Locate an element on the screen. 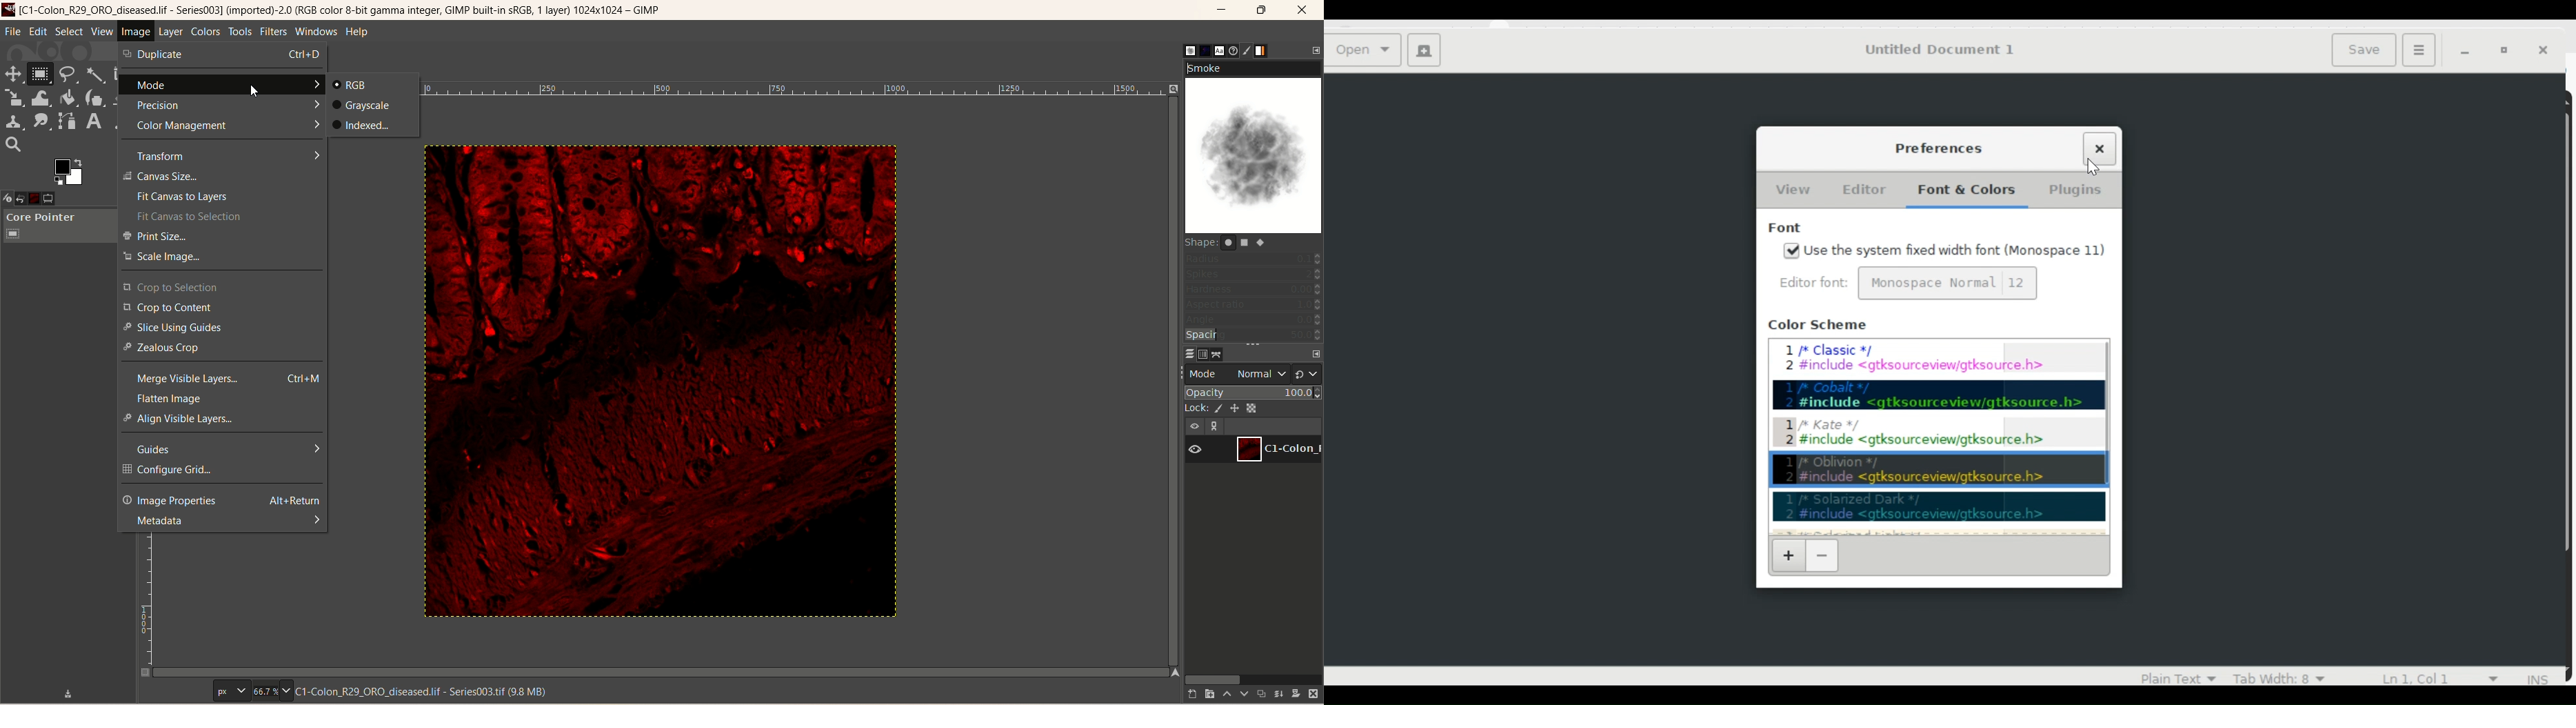  layer is located at coordinates (170, 32).